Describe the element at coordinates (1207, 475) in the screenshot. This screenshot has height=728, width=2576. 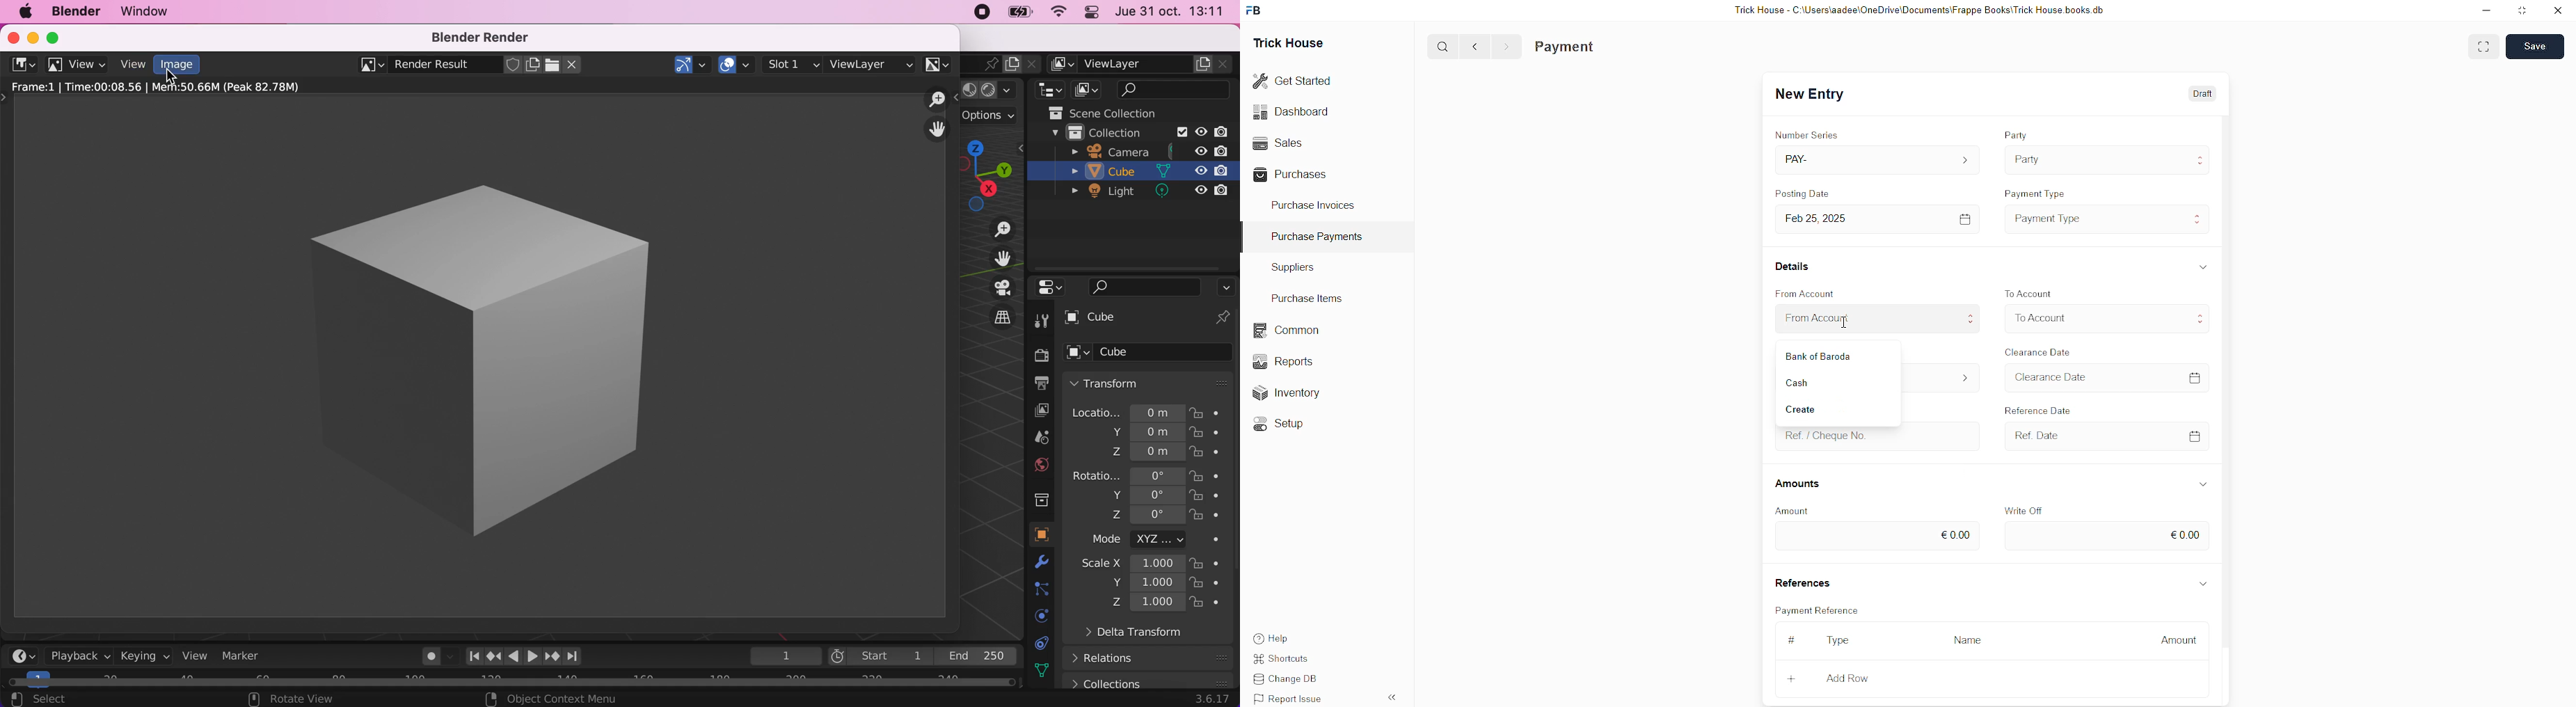
I see `lock` at that location.